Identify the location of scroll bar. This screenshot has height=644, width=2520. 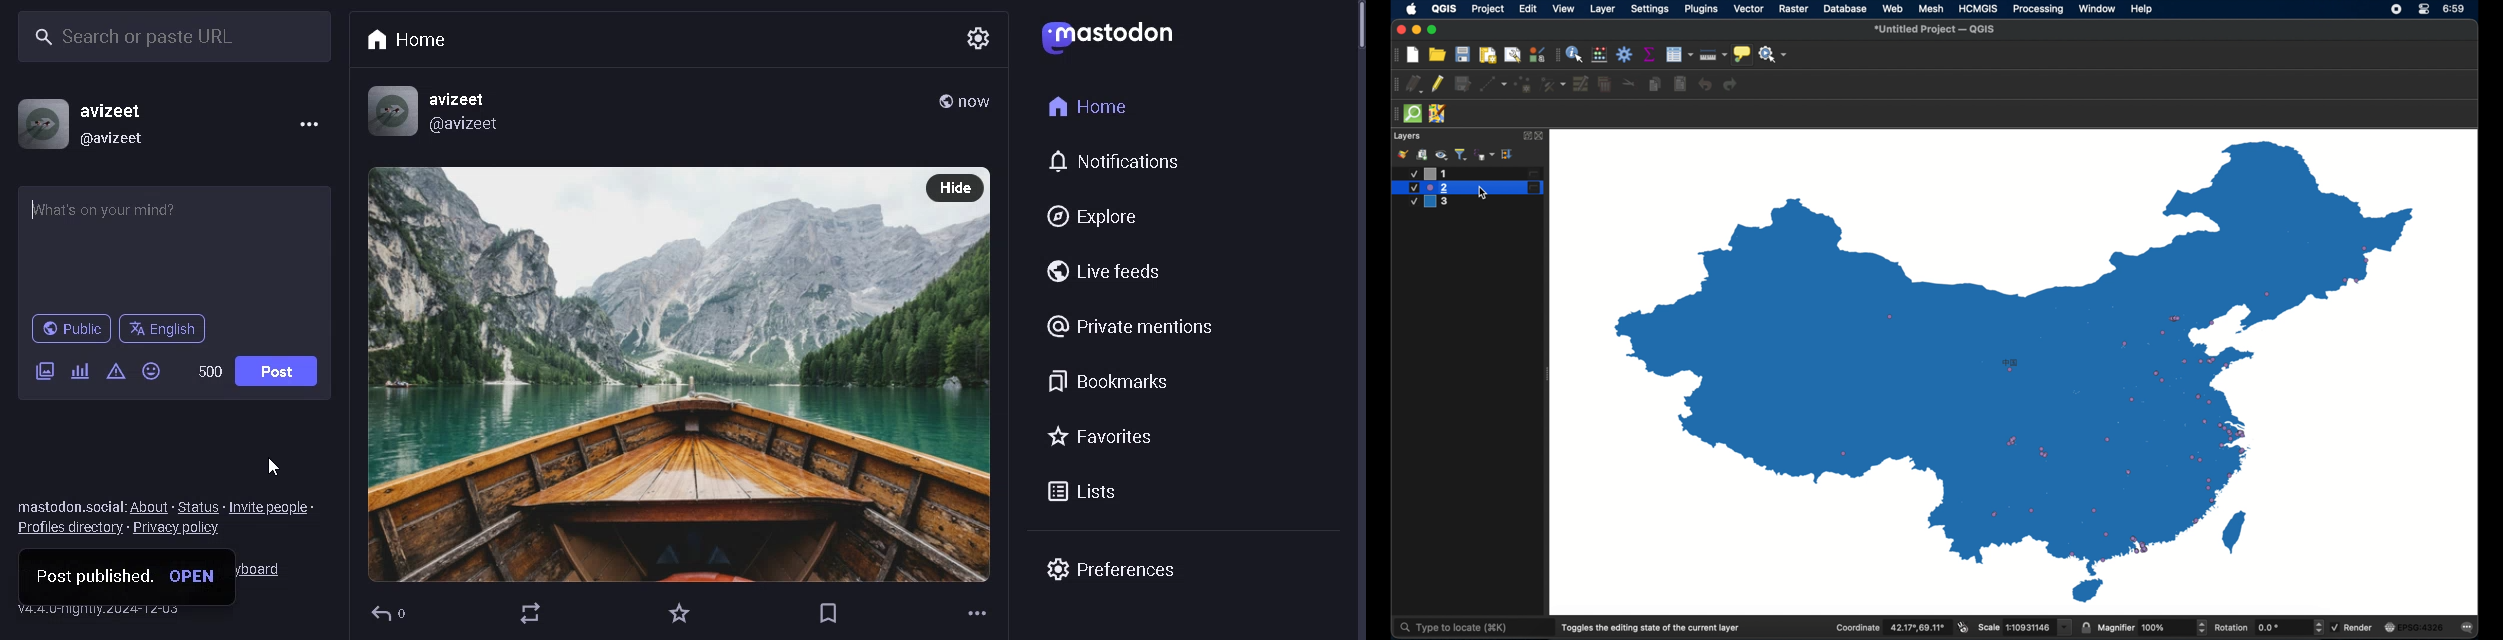
(1353, 43).